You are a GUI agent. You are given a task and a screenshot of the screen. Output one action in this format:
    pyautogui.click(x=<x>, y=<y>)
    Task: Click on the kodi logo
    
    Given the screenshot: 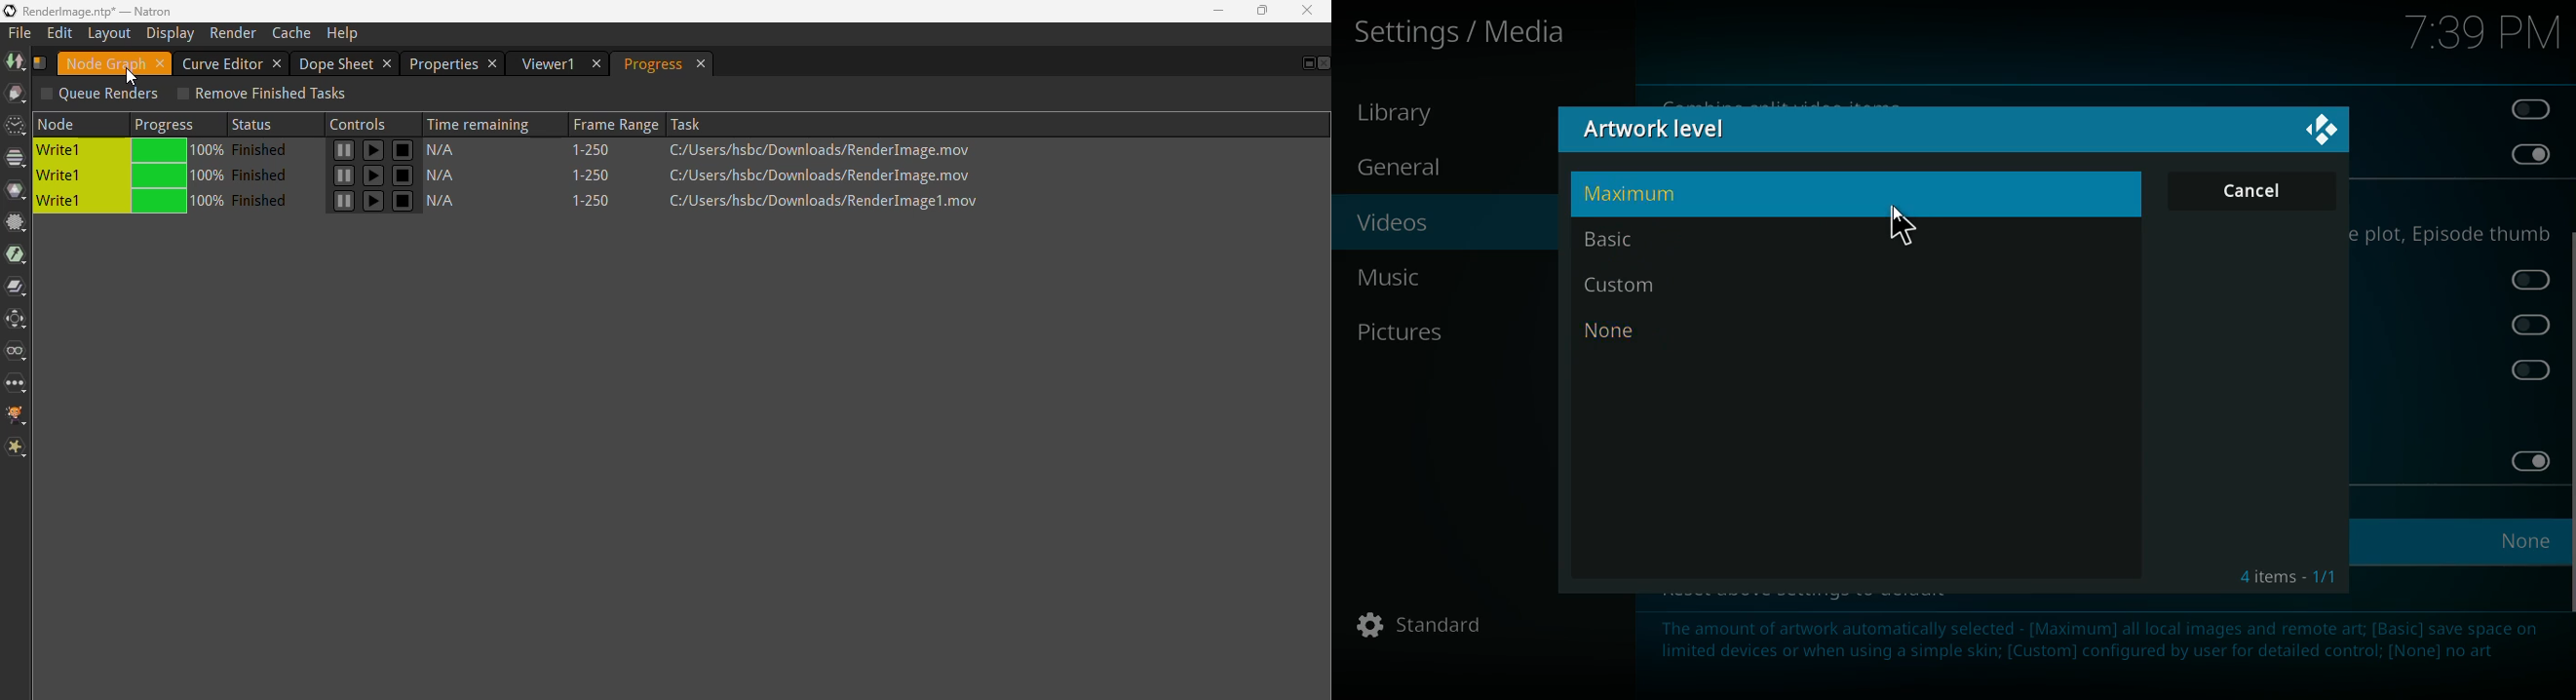 What is the action you would take?
    pyautogui.click(x=2323, y=130)
    